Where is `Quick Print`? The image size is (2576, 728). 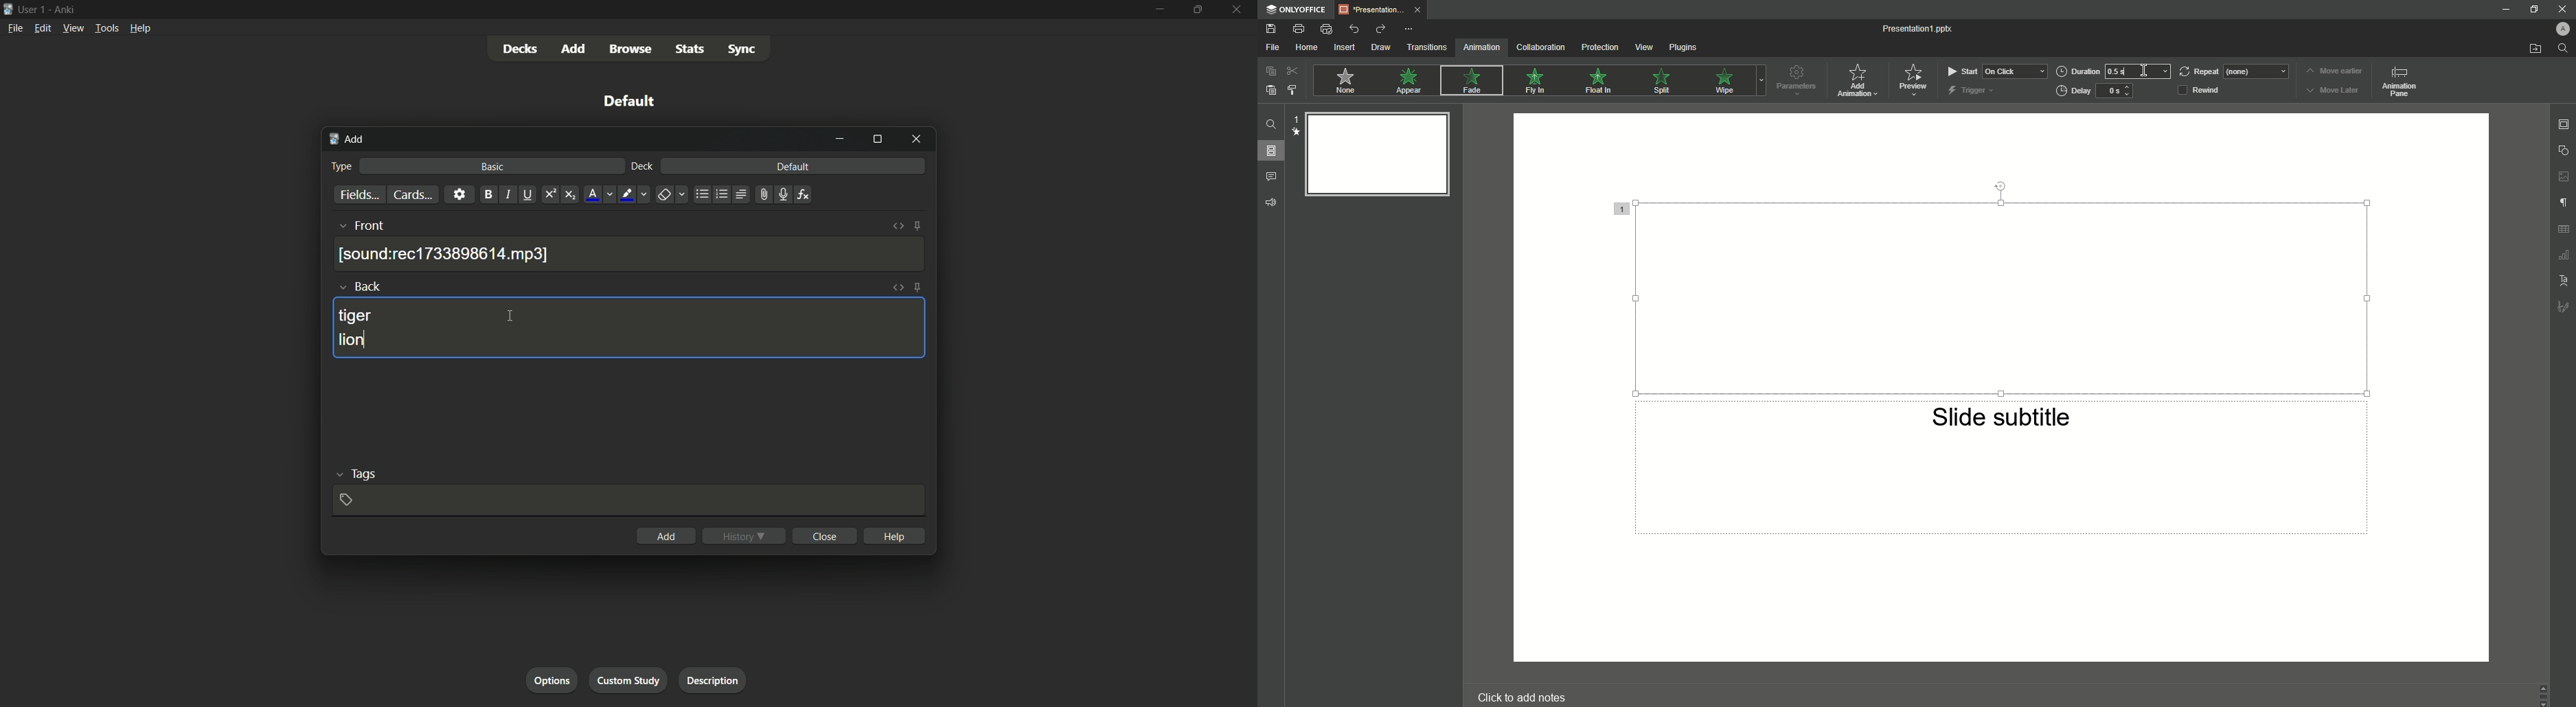
Quick Print is located at coordinates (1326, 29).